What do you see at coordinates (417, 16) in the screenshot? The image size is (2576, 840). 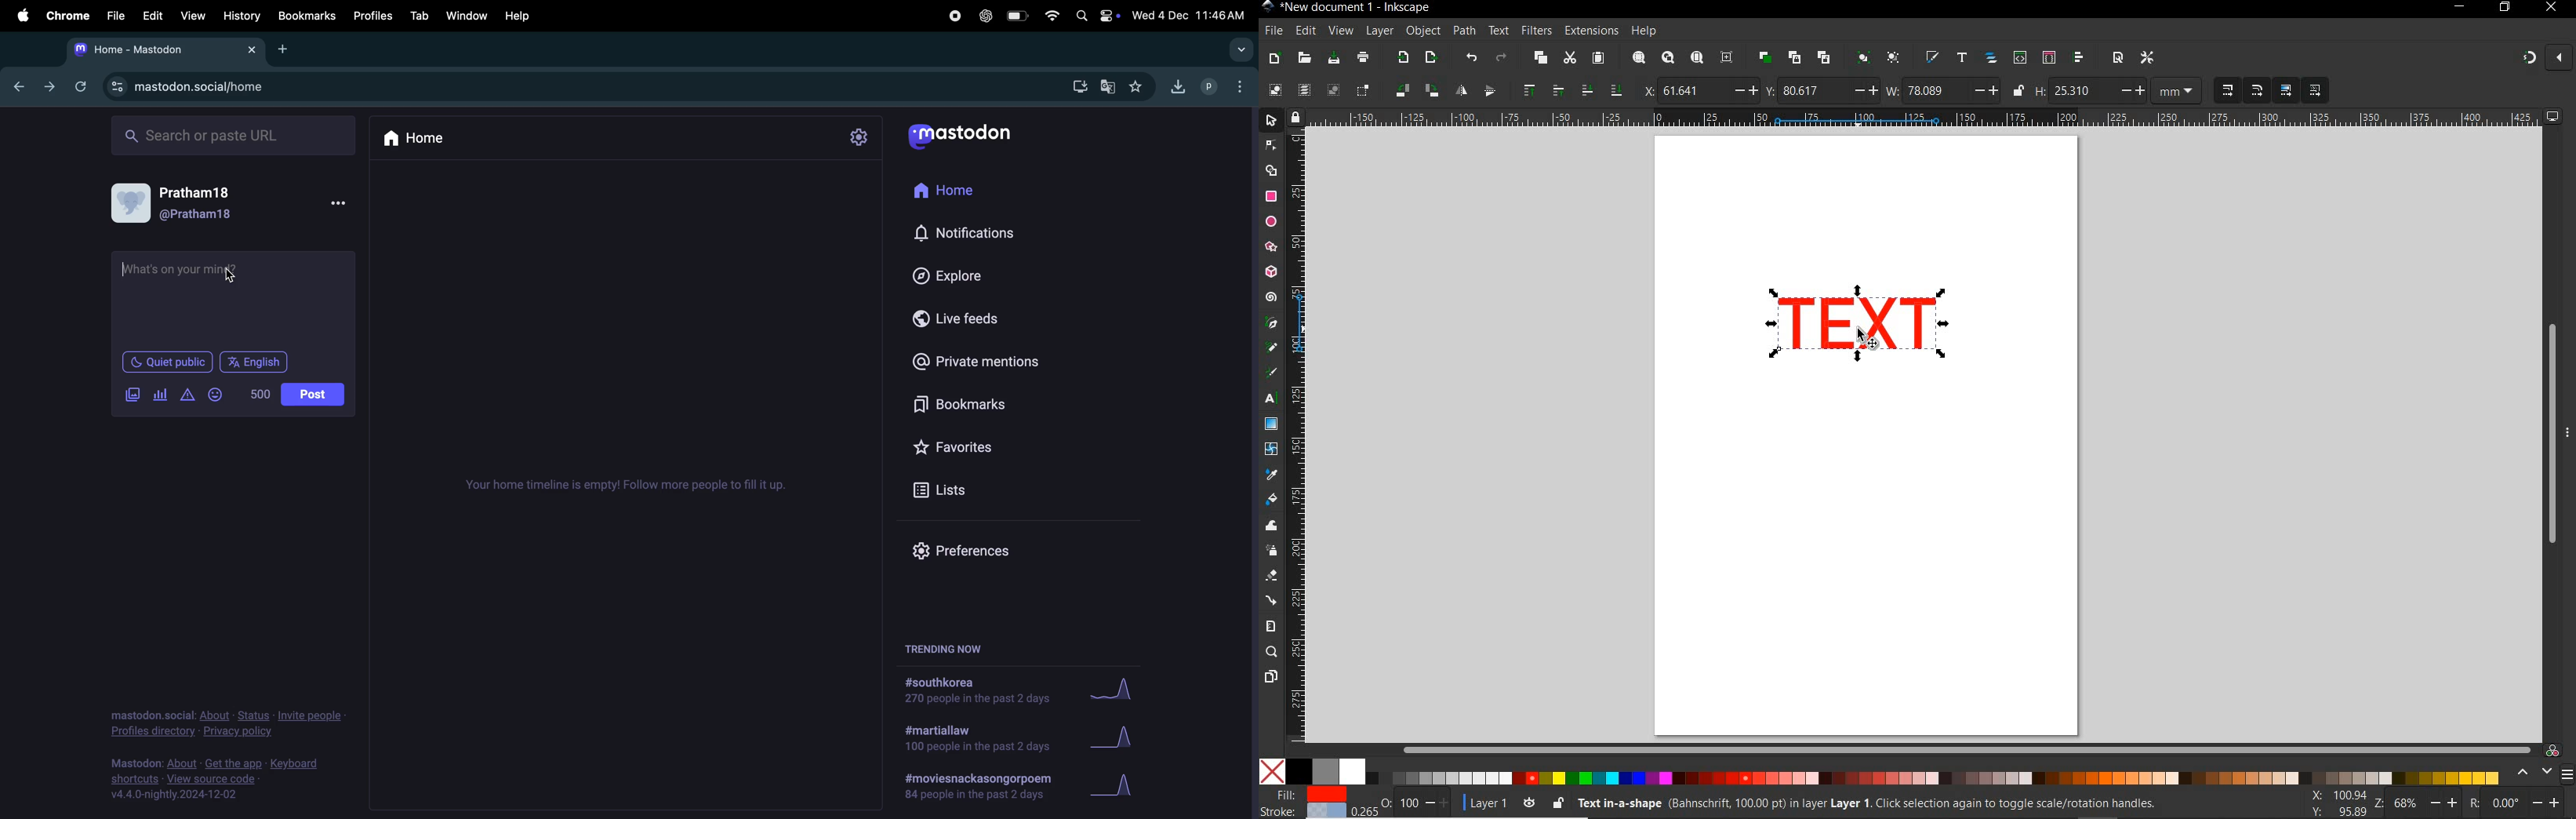 I see `Tab` at bounding box center [417, 16].